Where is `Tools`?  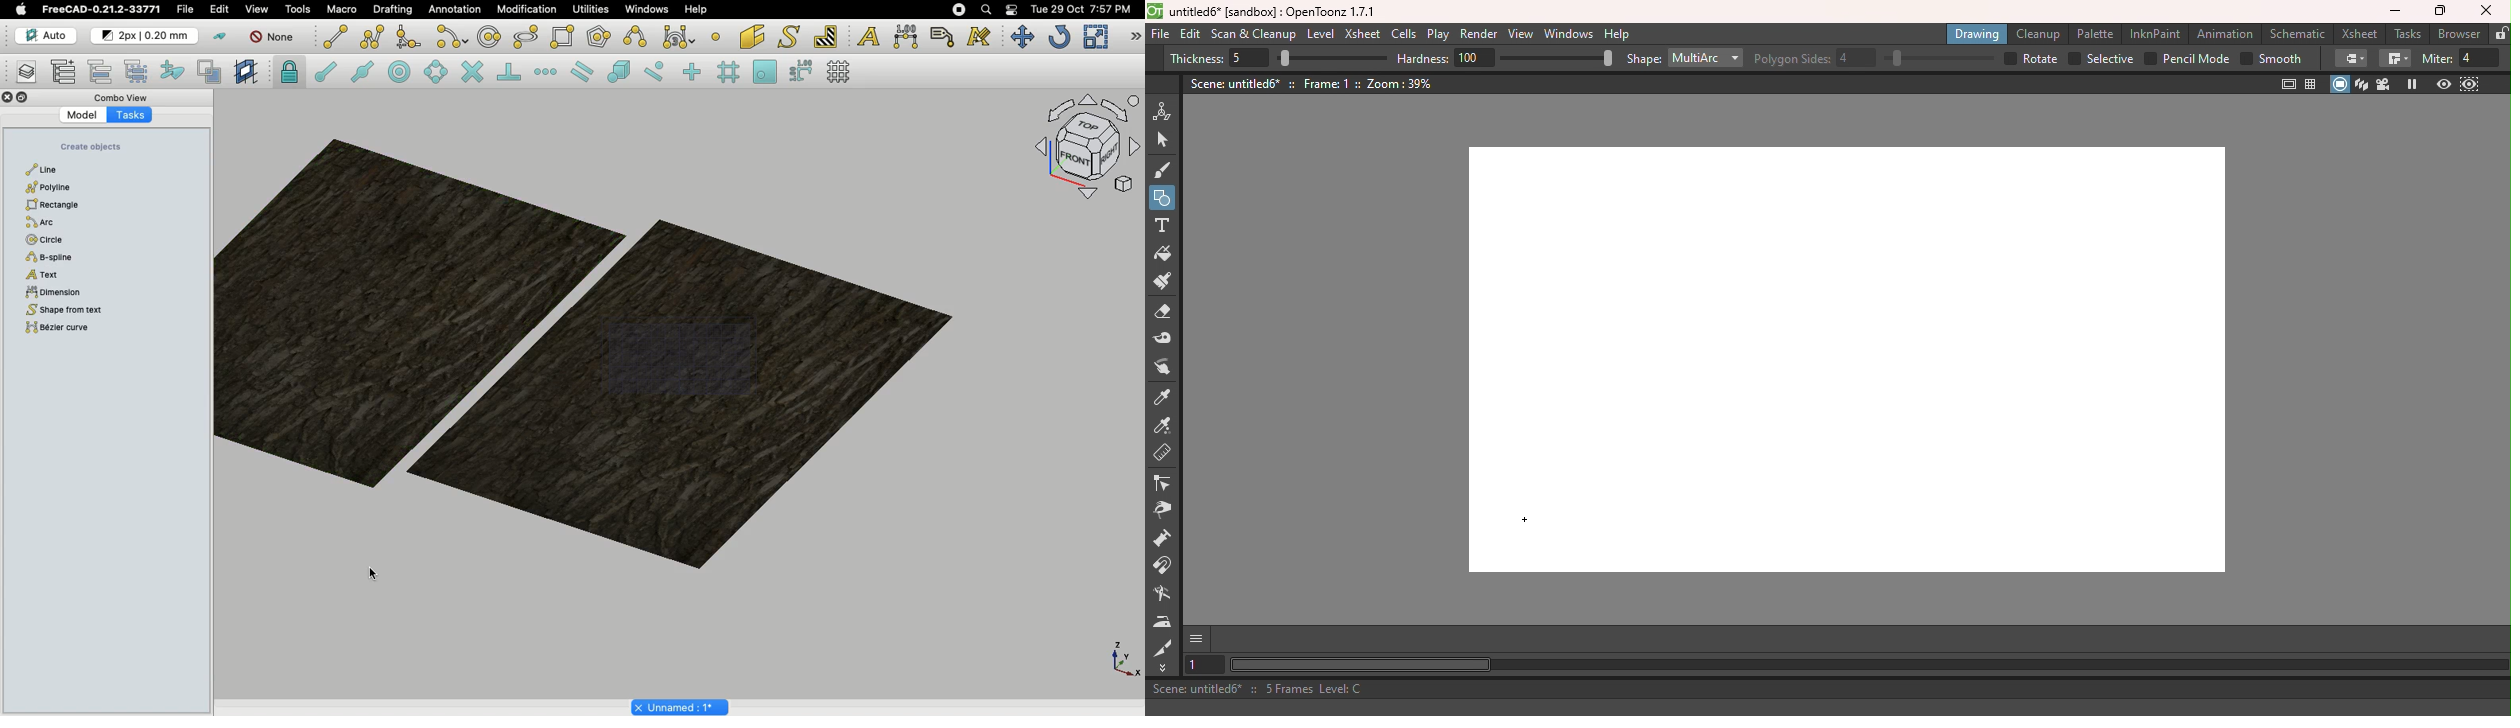 Tools is located at coordinates (298, 10).